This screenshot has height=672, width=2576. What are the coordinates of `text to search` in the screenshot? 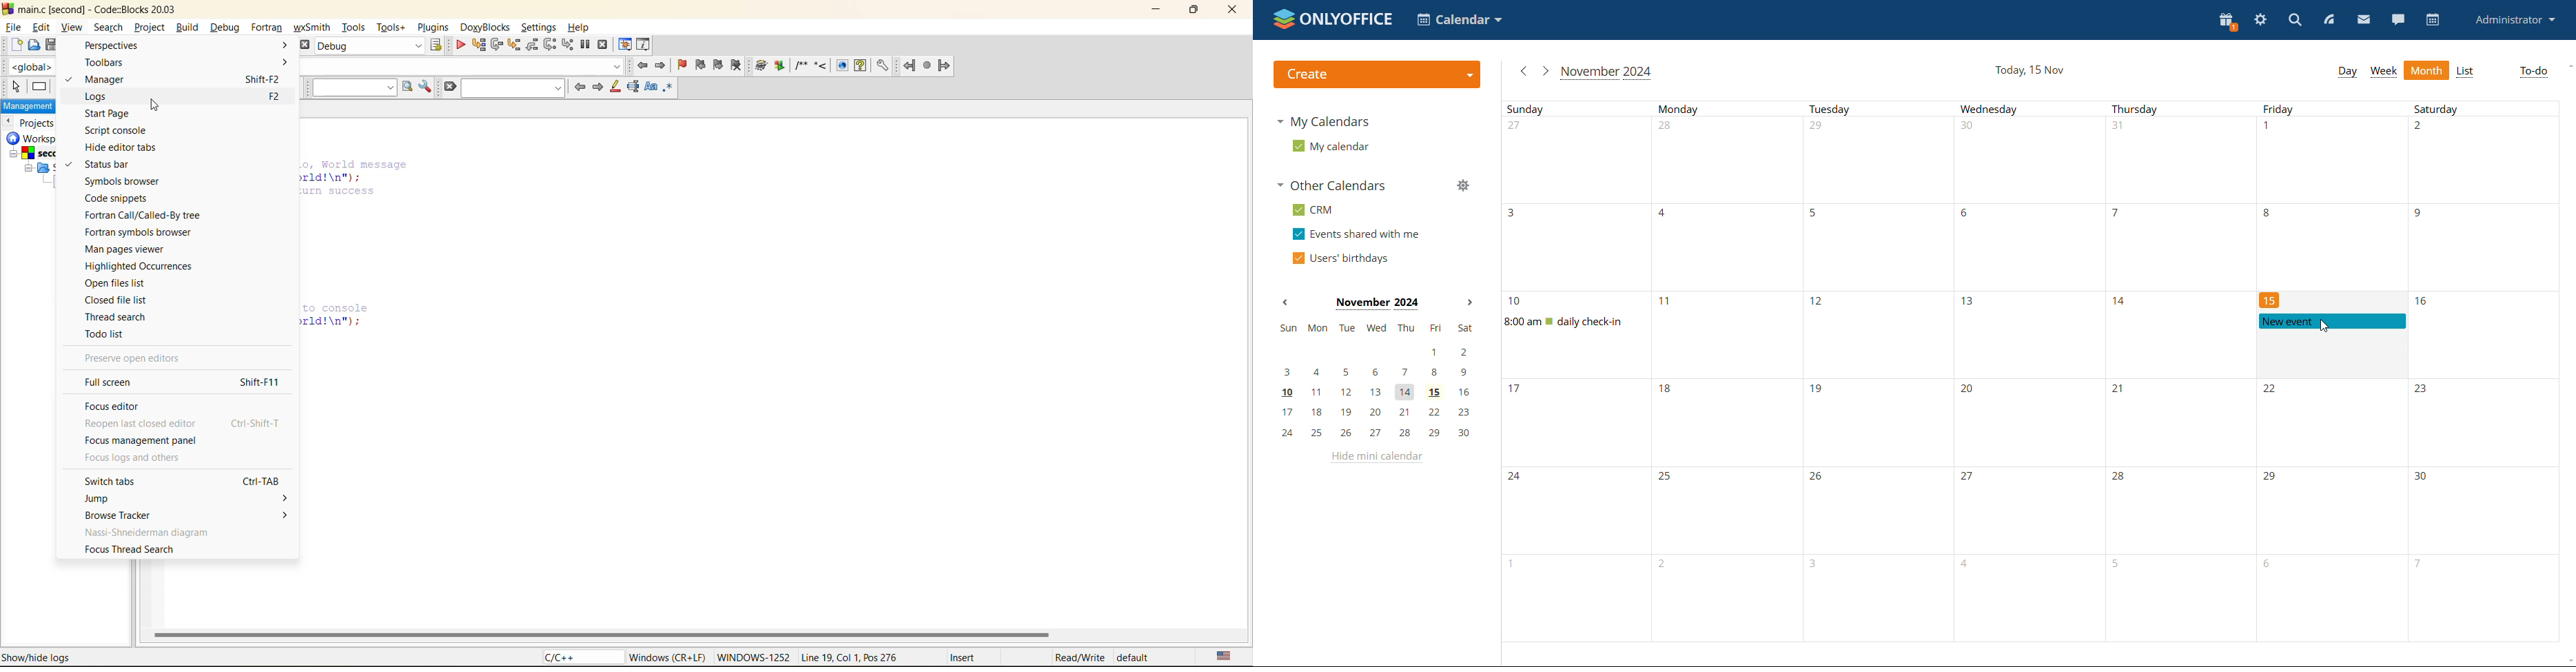 It's located at (354, 86).